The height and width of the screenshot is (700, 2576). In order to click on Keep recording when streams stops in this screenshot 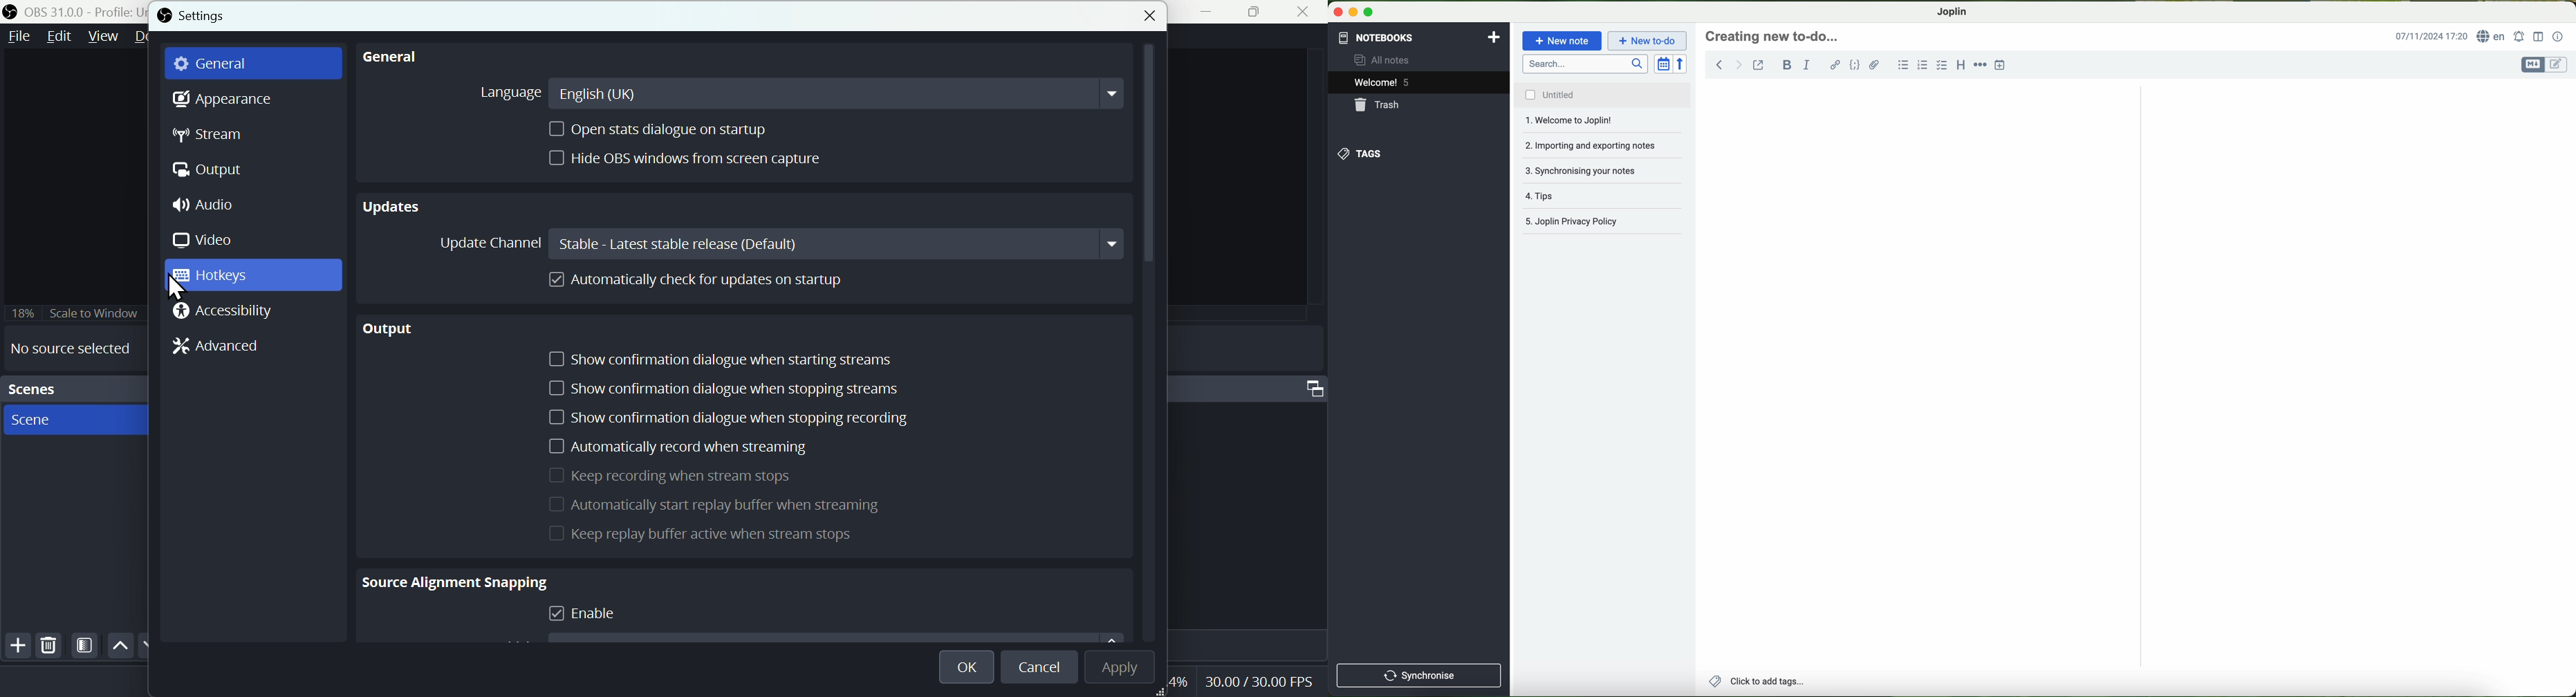, I will do `click(676, 476)`.